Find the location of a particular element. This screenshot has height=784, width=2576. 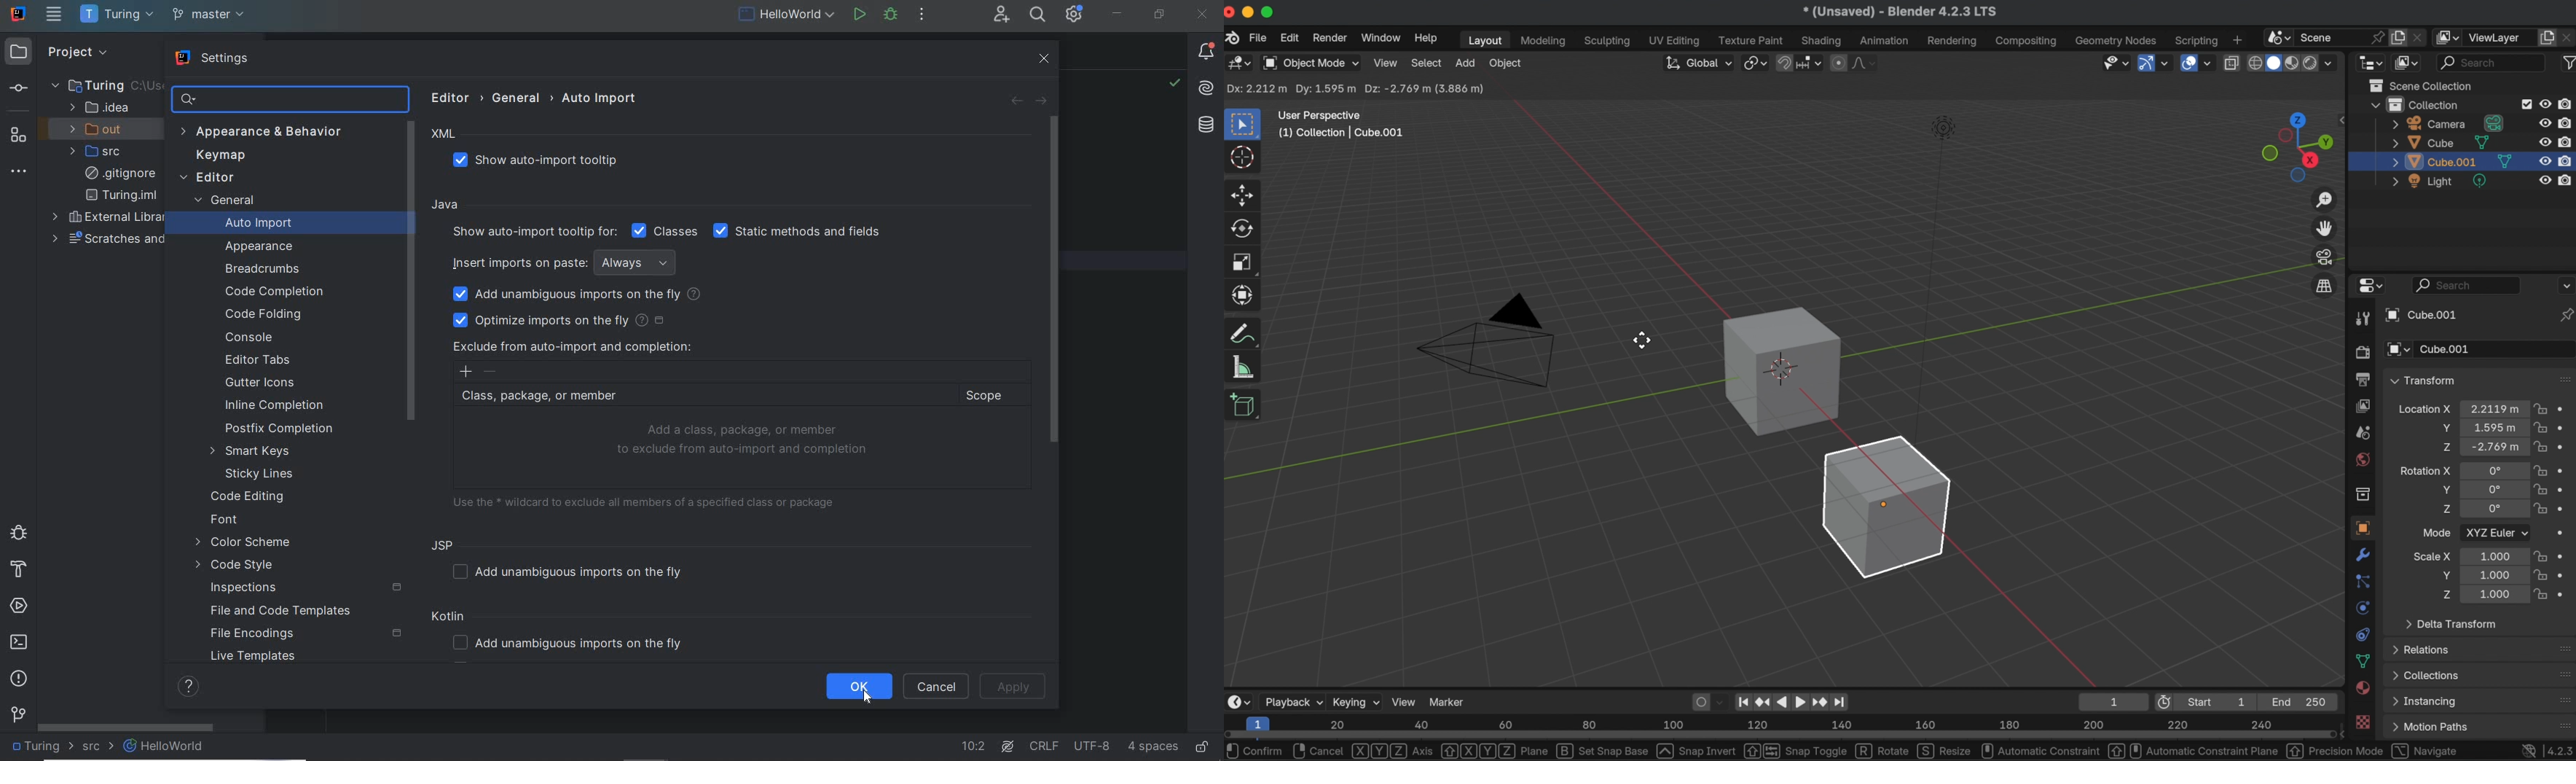

4 spaces(INDENT) is located at coordinates (1153, 745).